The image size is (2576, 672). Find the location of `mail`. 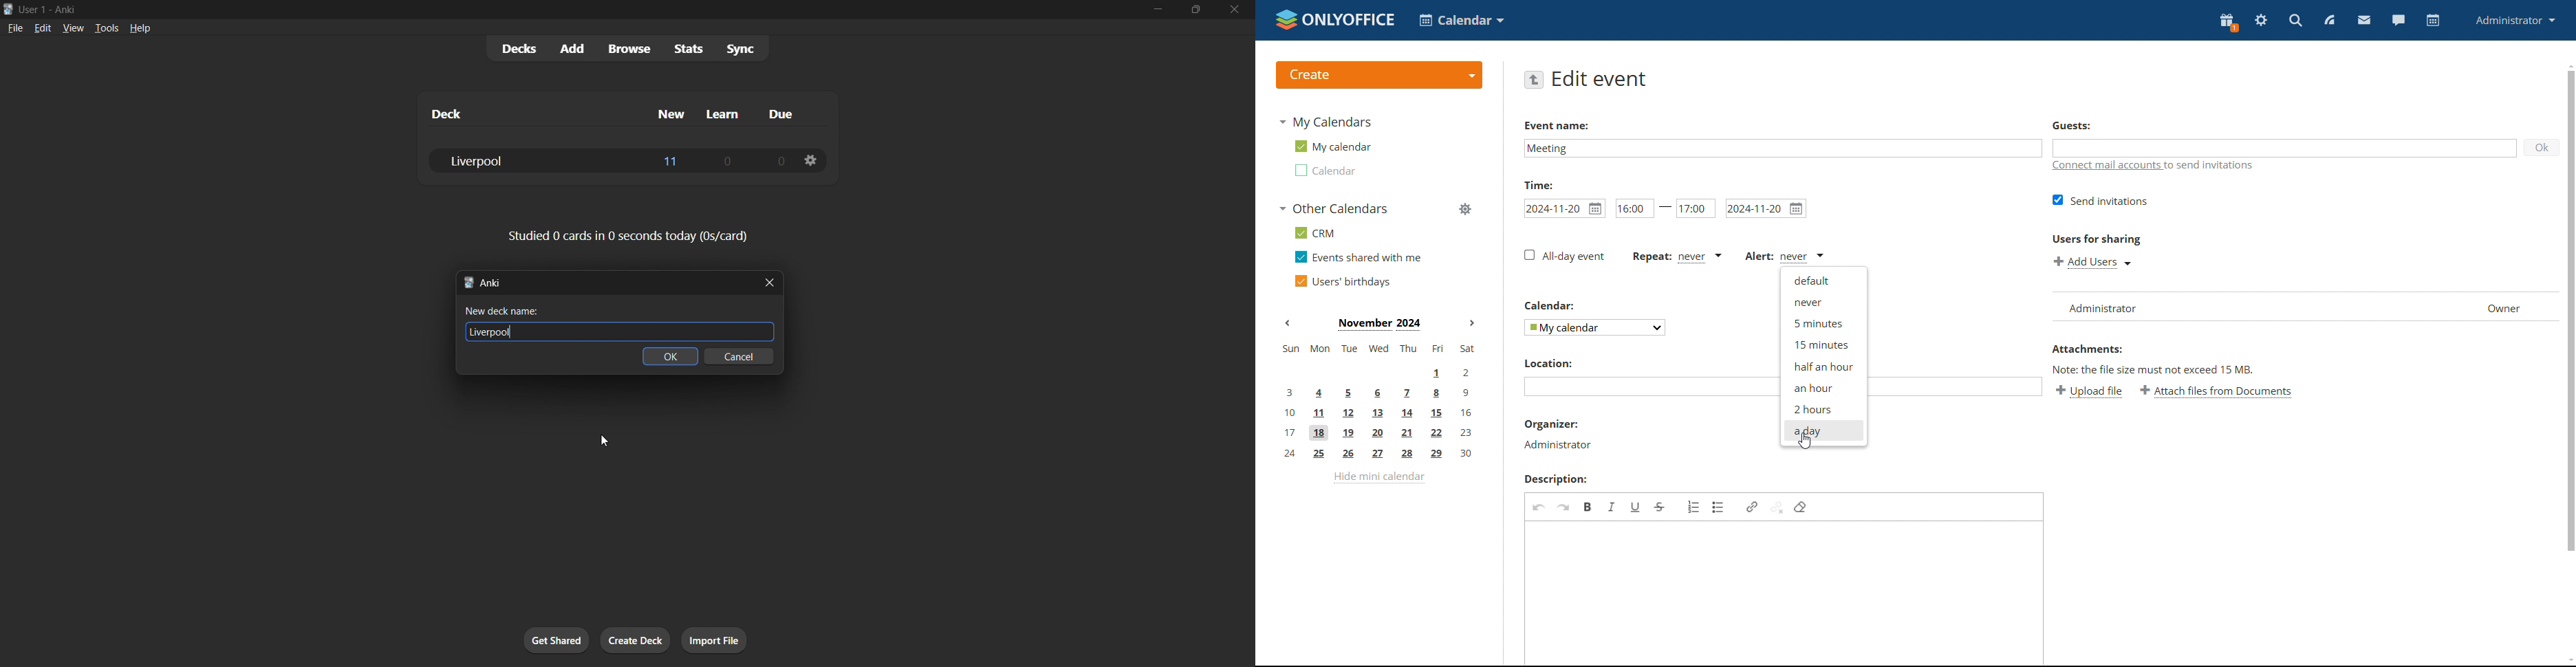

mail is located at coordinates (2364, 21).